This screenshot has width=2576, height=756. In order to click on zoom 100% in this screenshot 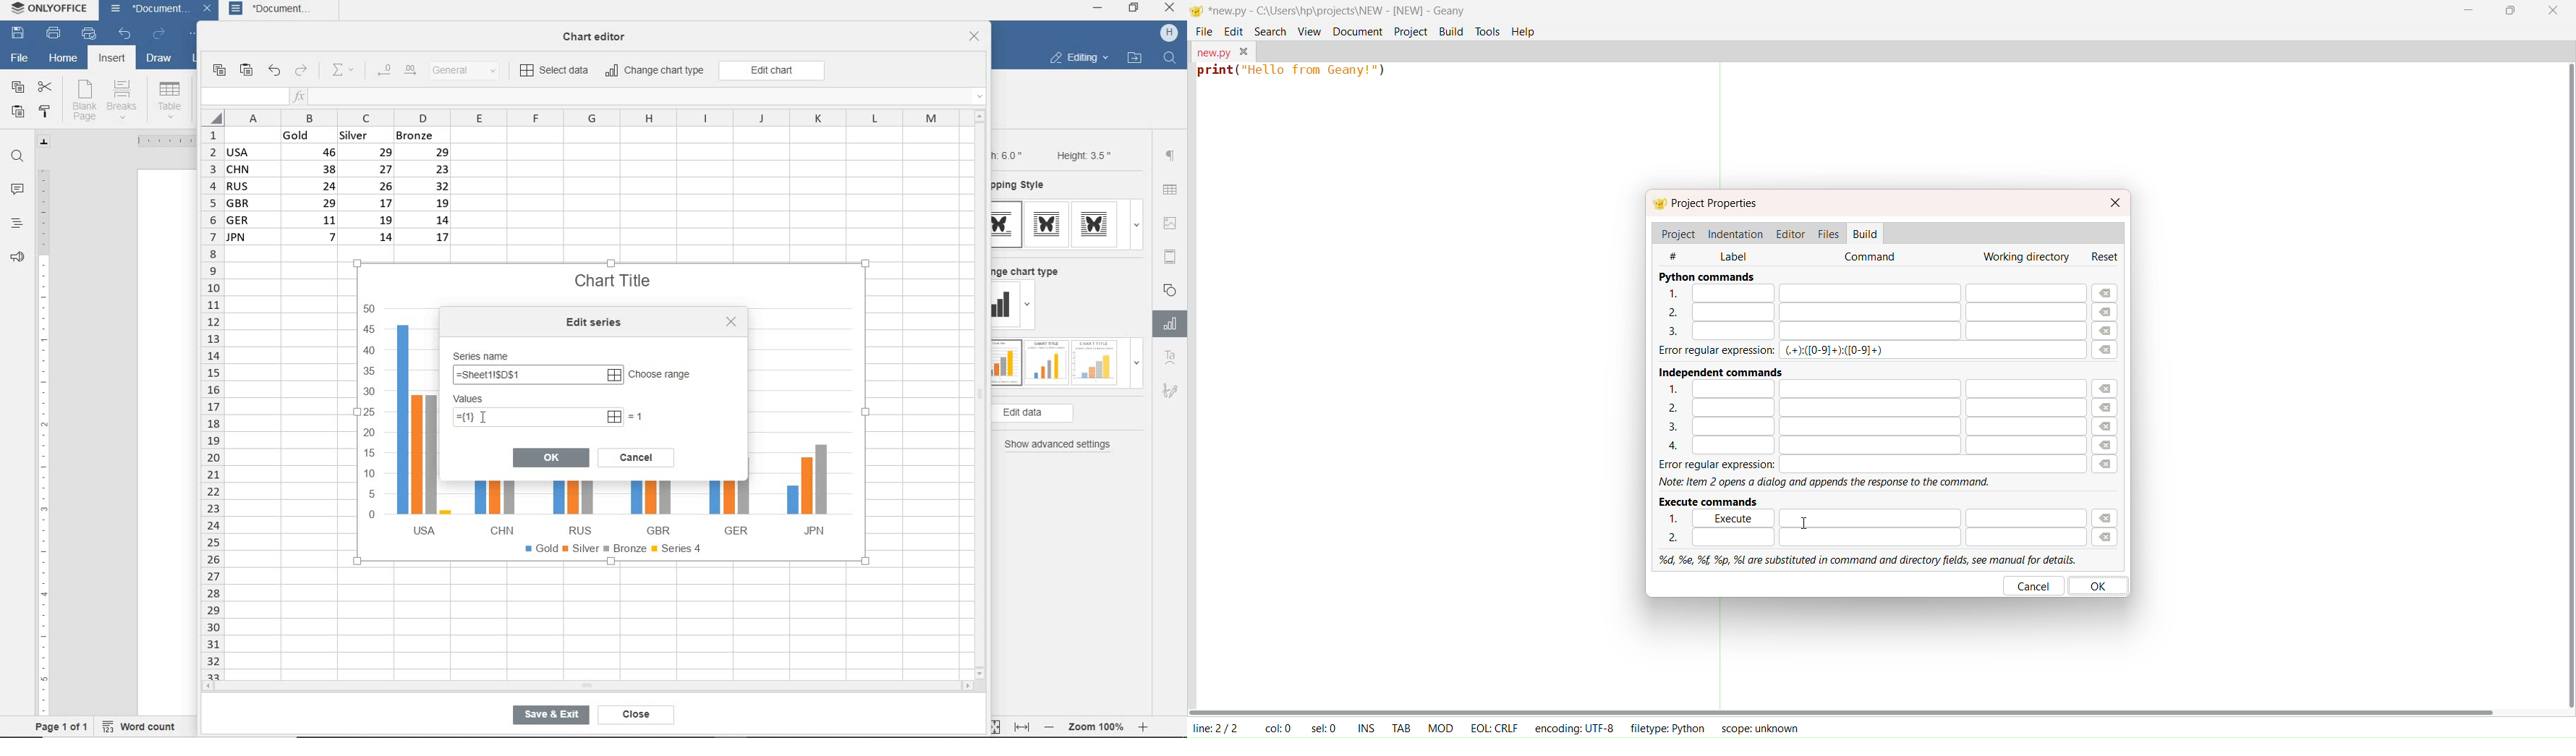, I will do `click(1099, 725)`.